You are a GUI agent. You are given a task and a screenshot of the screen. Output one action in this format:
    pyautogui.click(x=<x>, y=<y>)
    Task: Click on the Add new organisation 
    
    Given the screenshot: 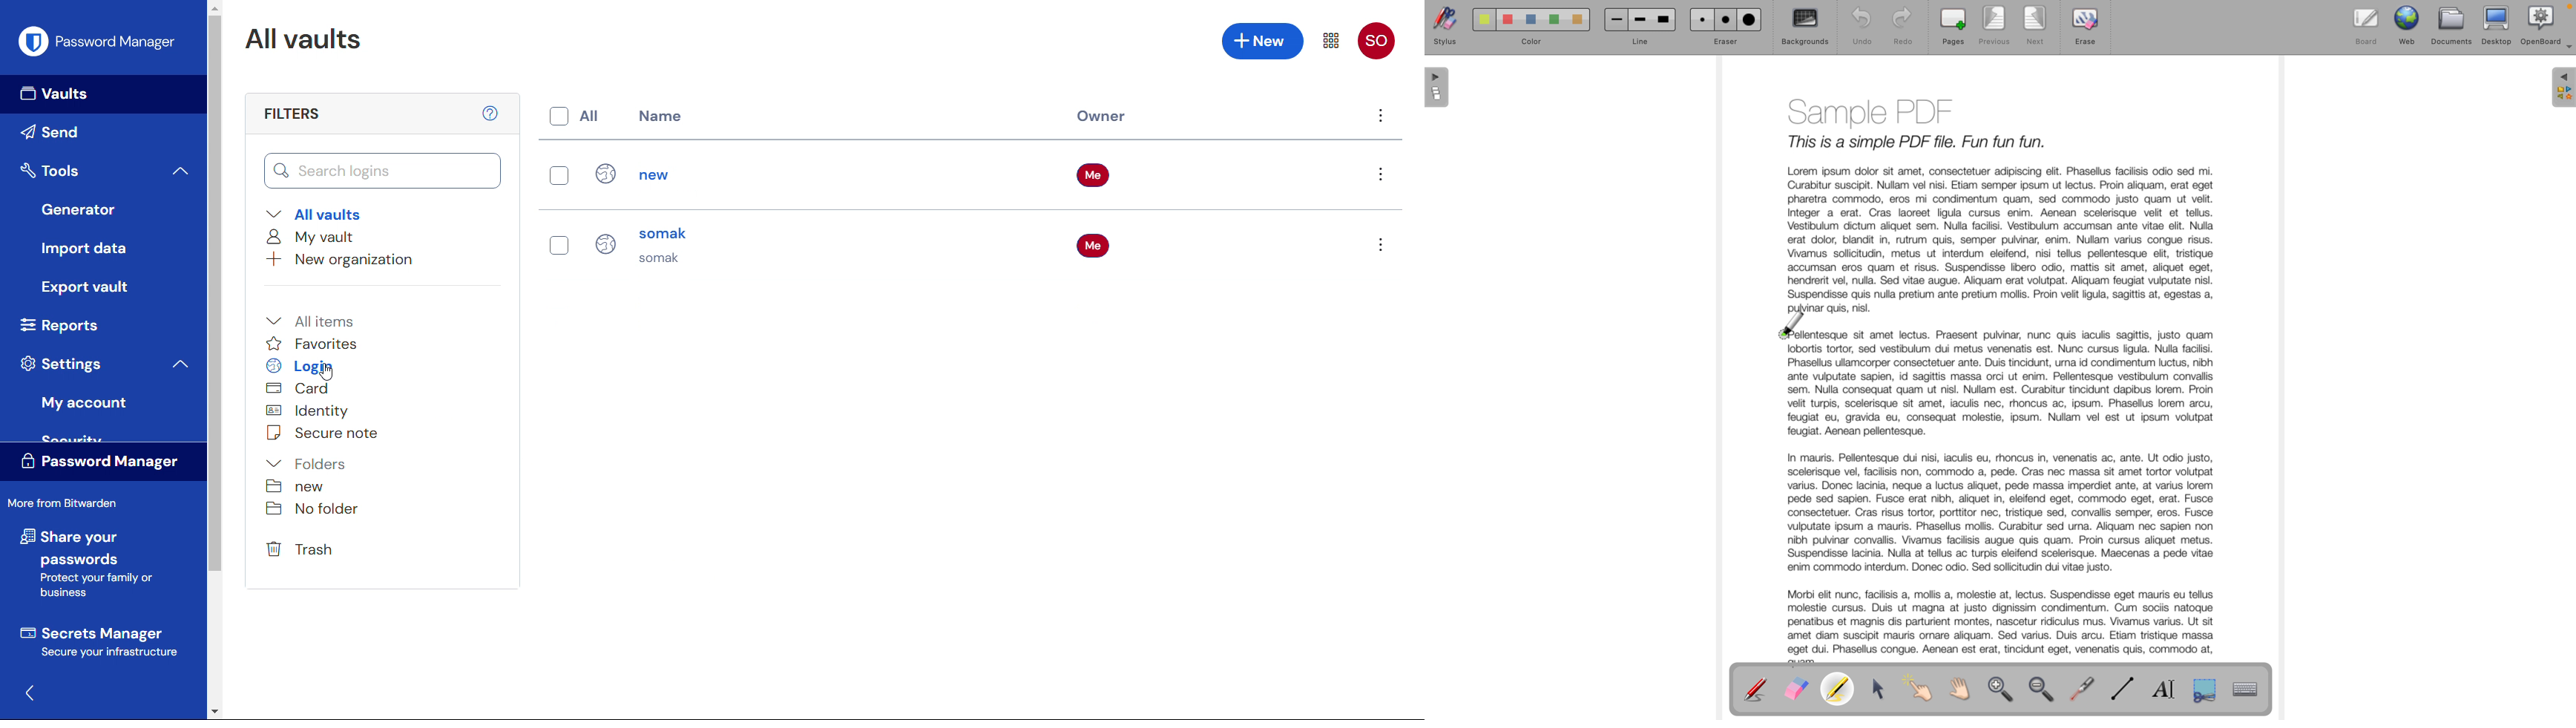 What is the action you would take?
    pyautogui.click(x=341, y=259)
    